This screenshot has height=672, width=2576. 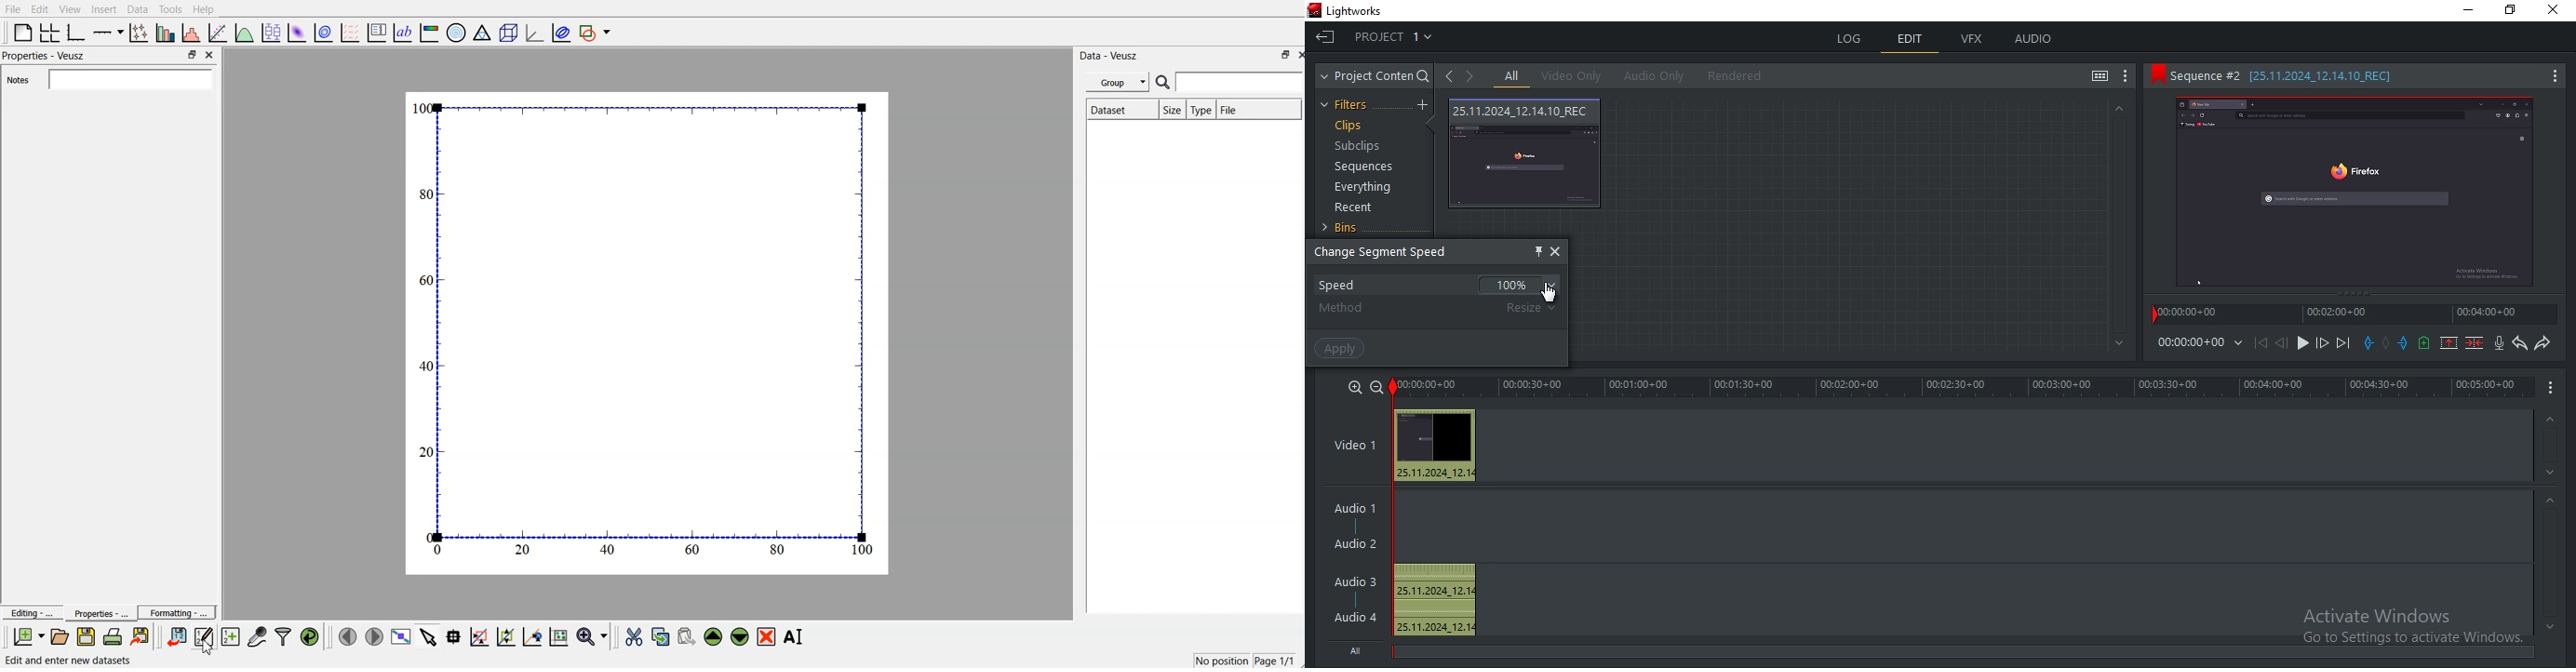 I want to click on audio, so click(x=1435, y=600).